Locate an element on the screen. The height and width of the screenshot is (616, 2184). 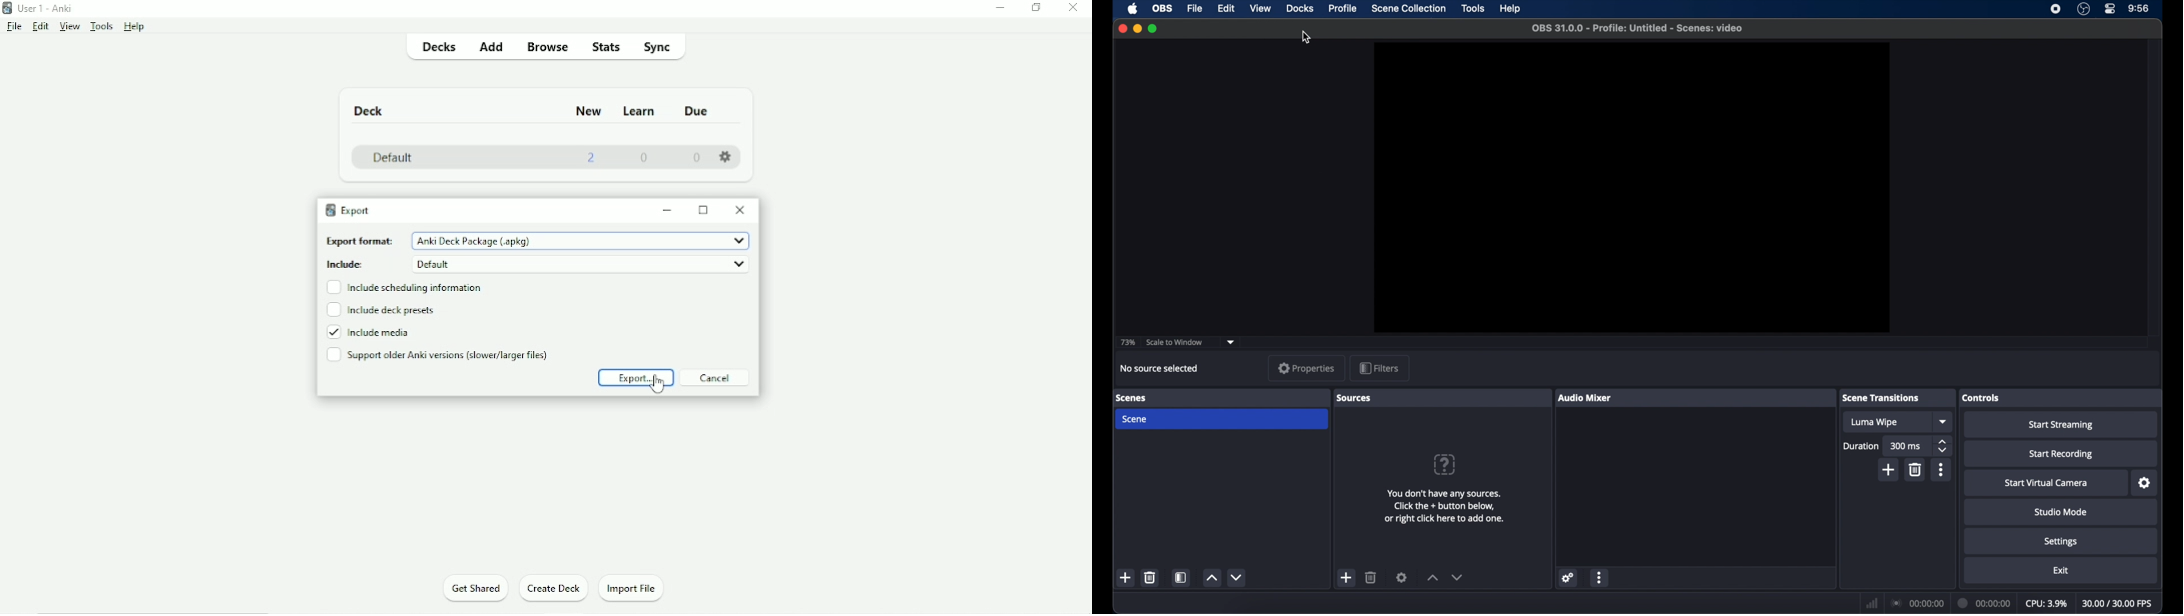
studio mode is located at coordinates (2061, 512).